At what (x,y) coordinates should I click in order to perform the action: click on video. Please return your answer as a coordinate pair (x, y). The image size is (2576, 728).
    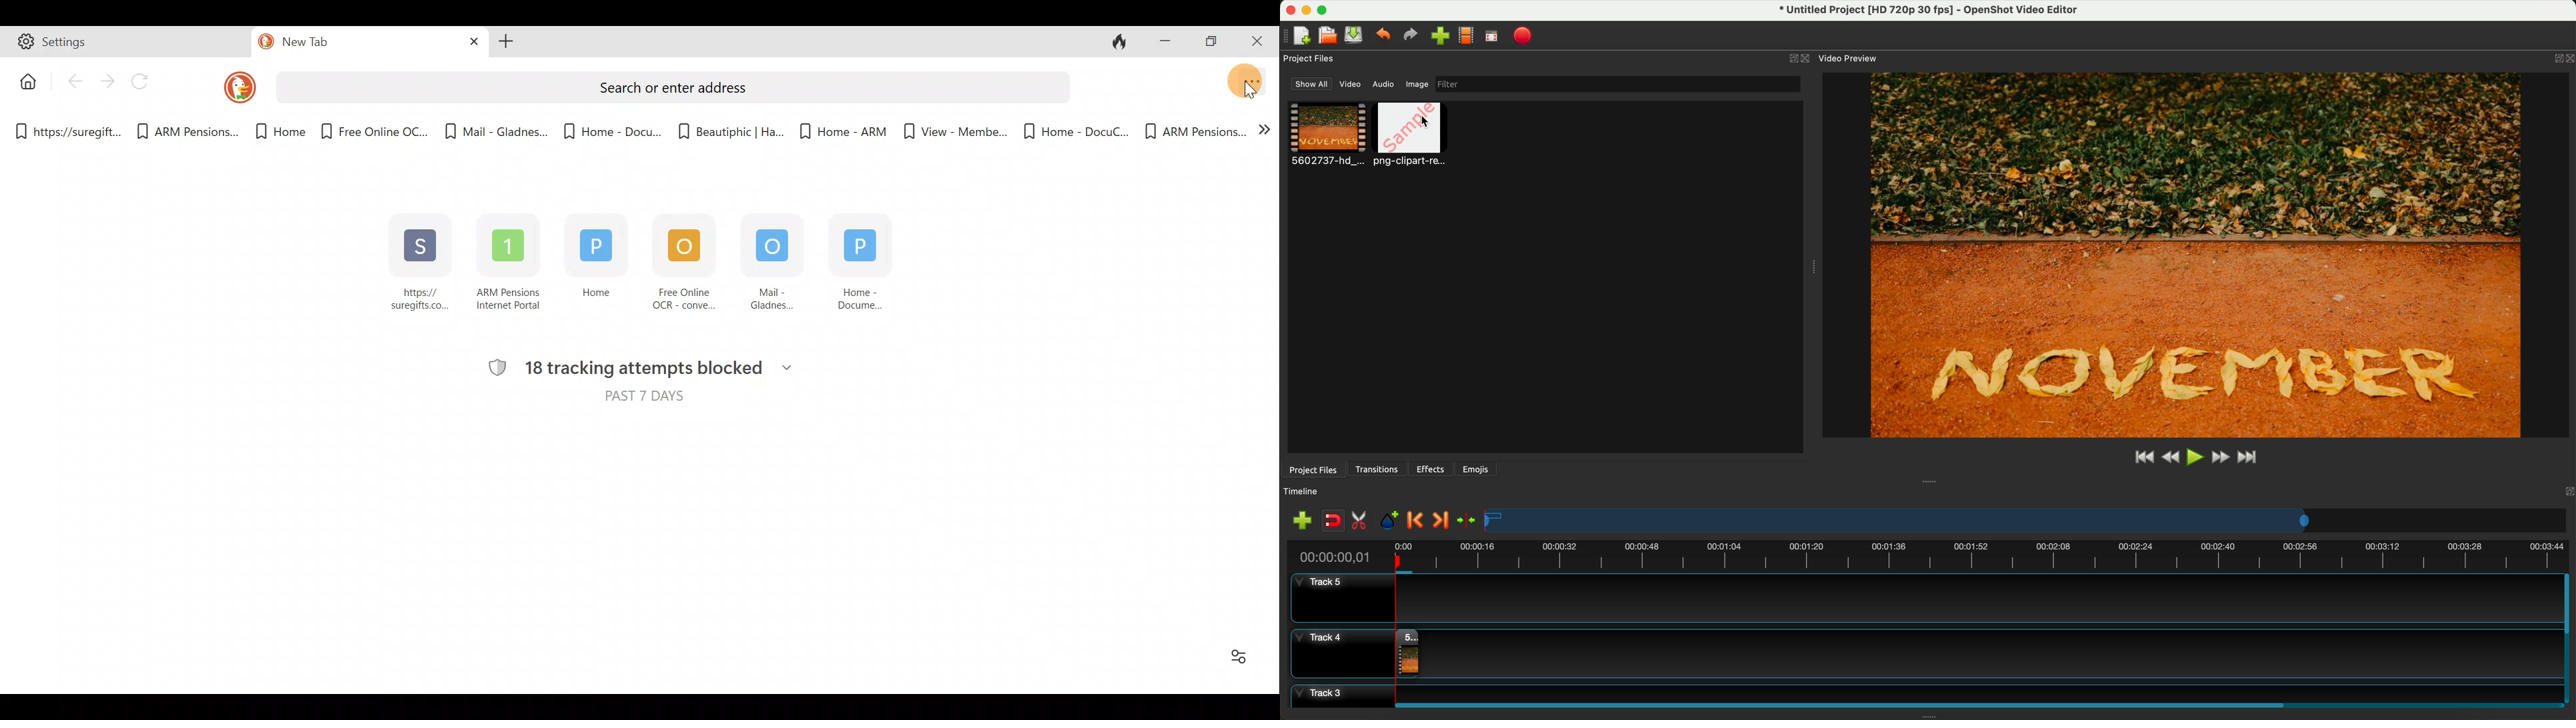
    Looking at the image, I should click on (1352, 86).